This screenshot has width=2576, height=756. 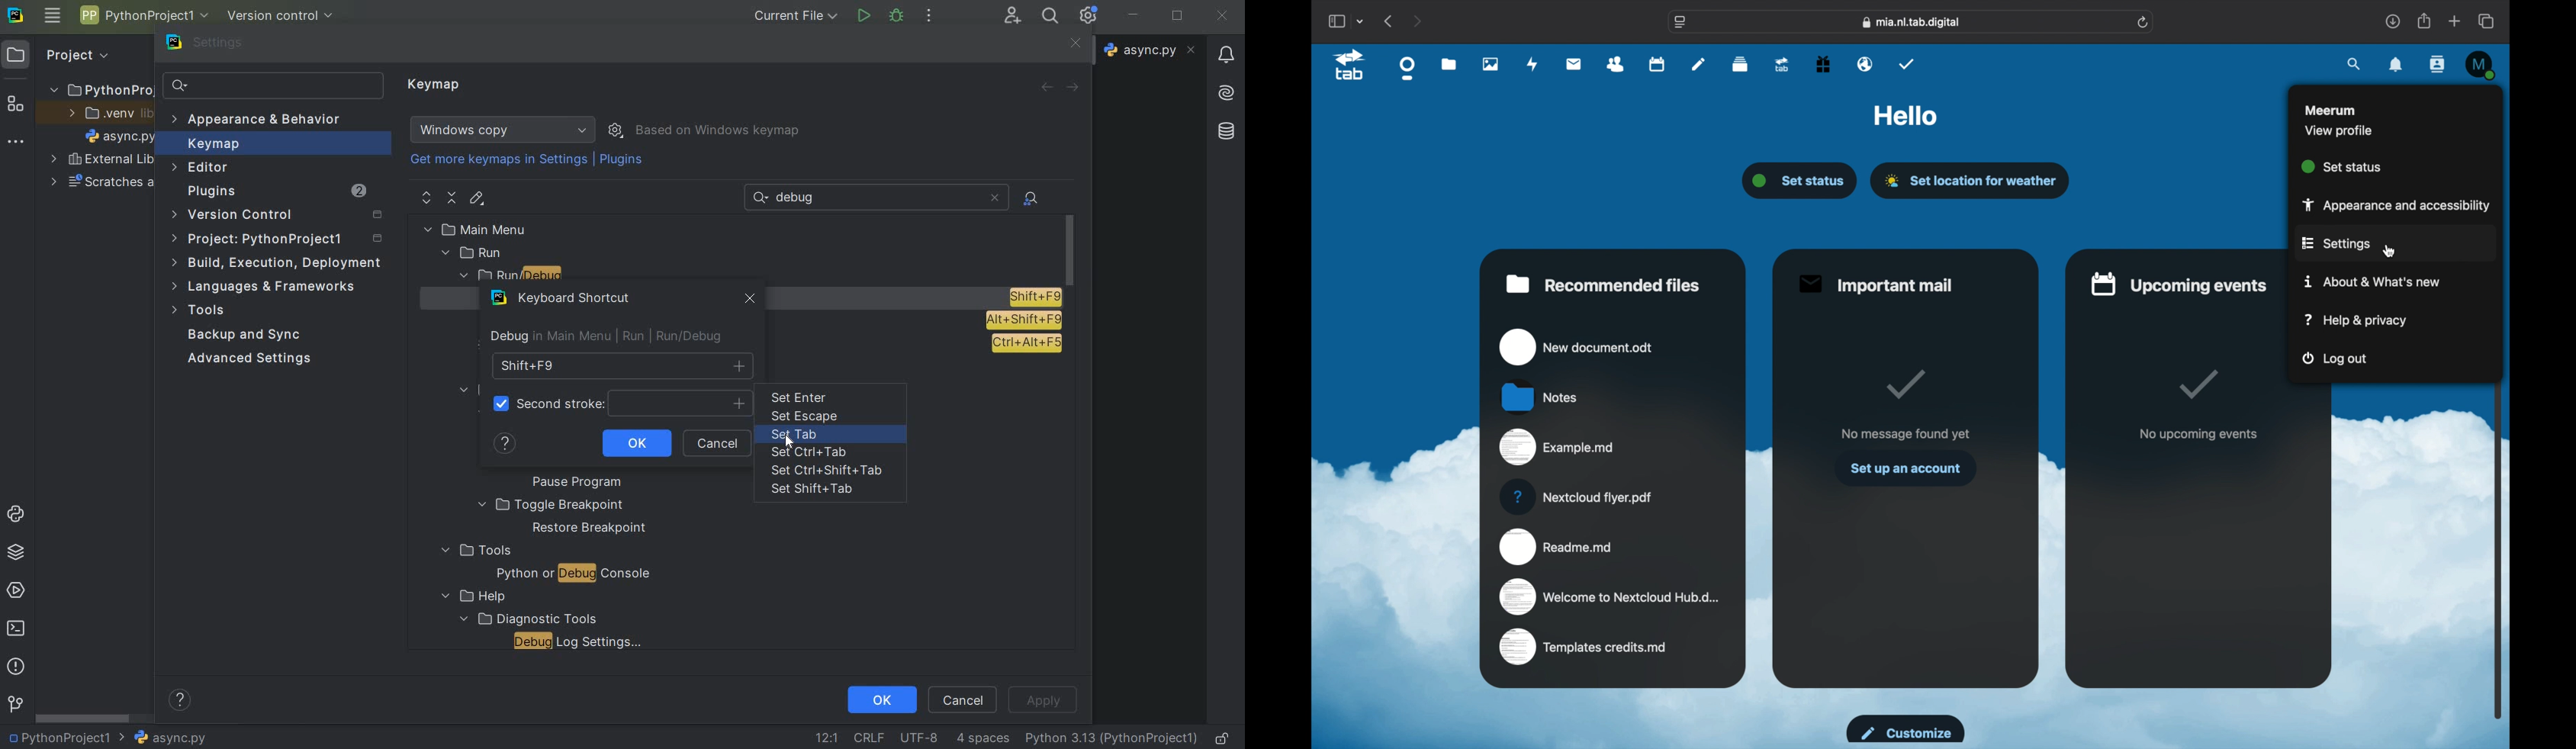 What do you see at coordinates (1576, 496) in the screenshot?
I see `nextcloud ` at bounding box center [1576, 496].